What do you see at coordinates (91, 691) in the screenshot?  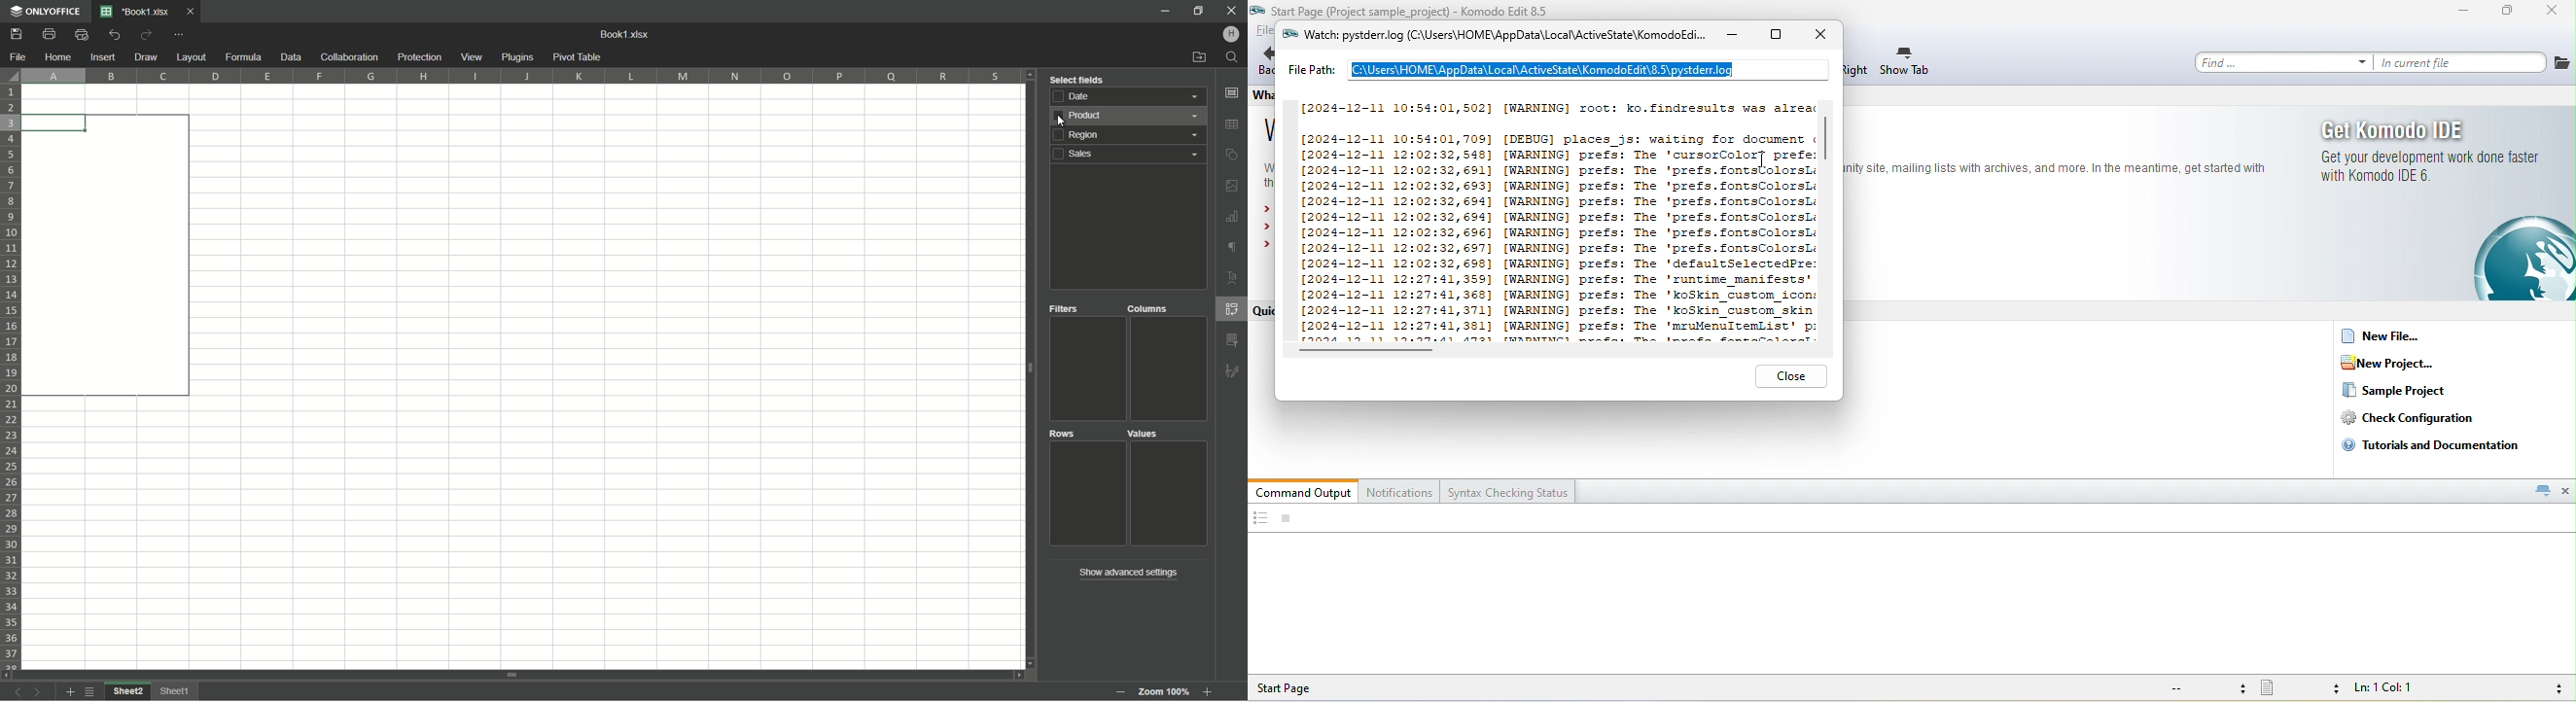 I see `list of sheets` at bounding box center [91, 691].